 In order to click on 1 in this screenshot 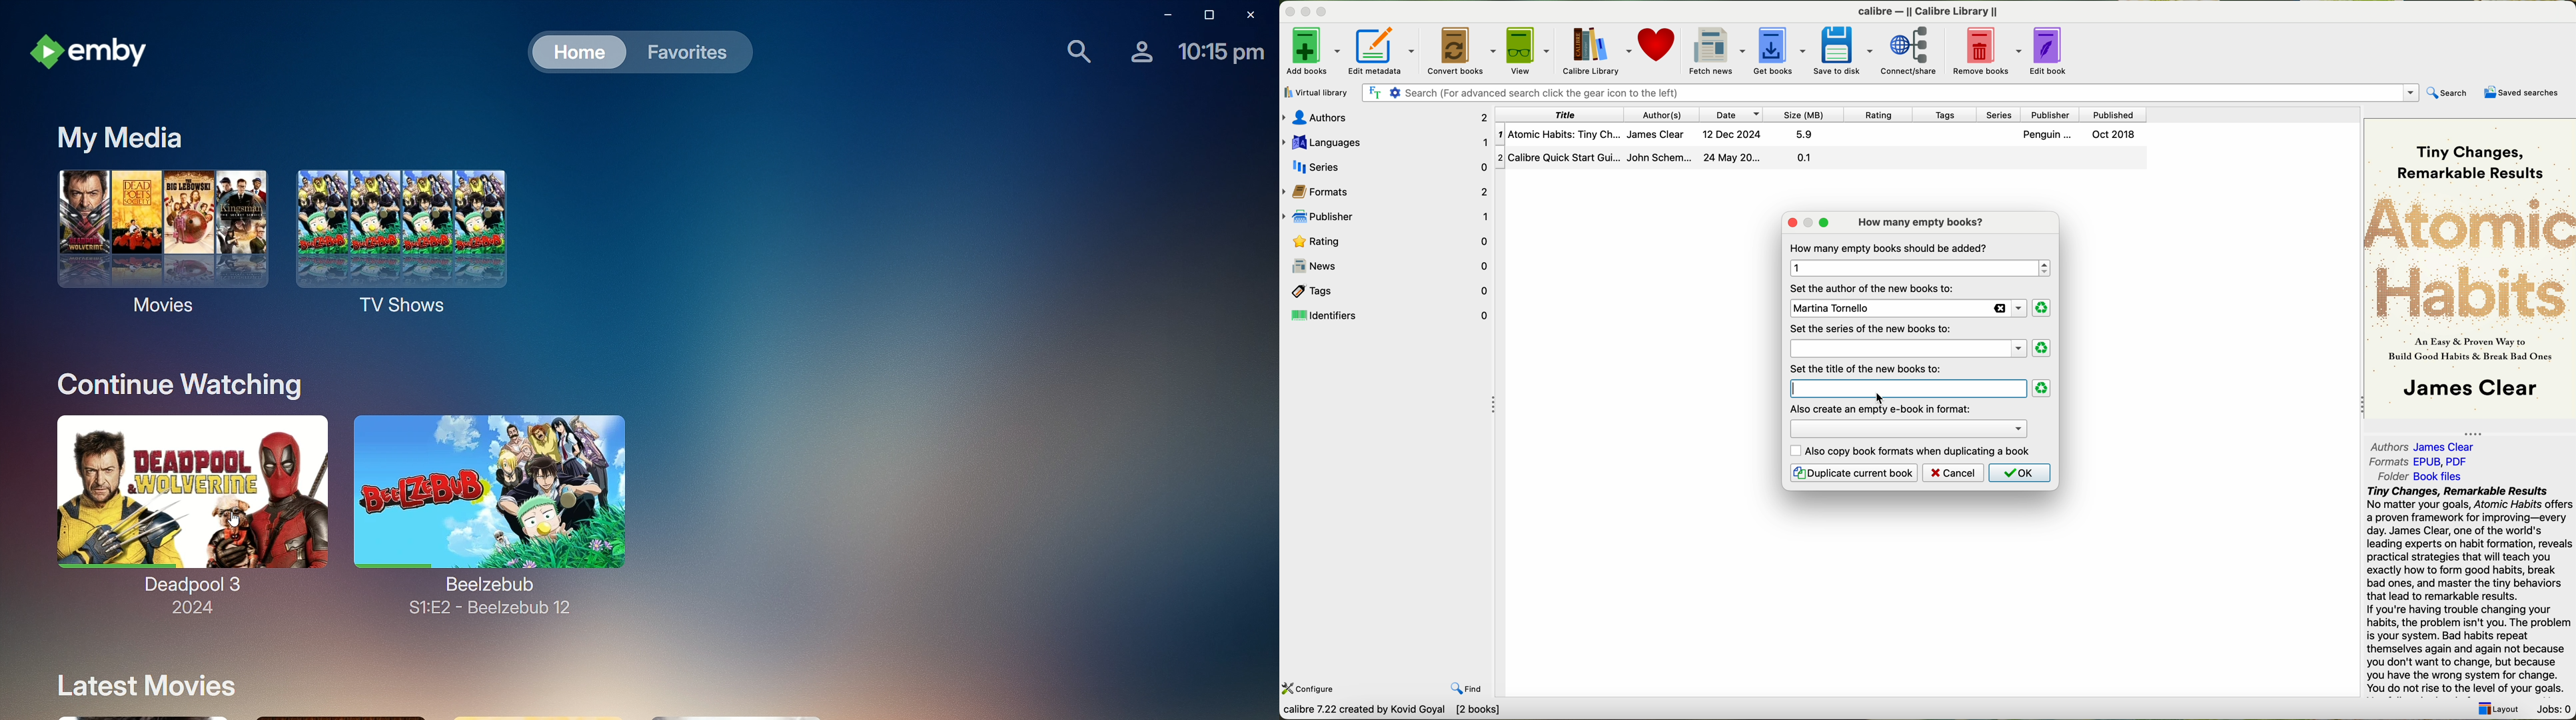, I will do `click(1917, 268)`.